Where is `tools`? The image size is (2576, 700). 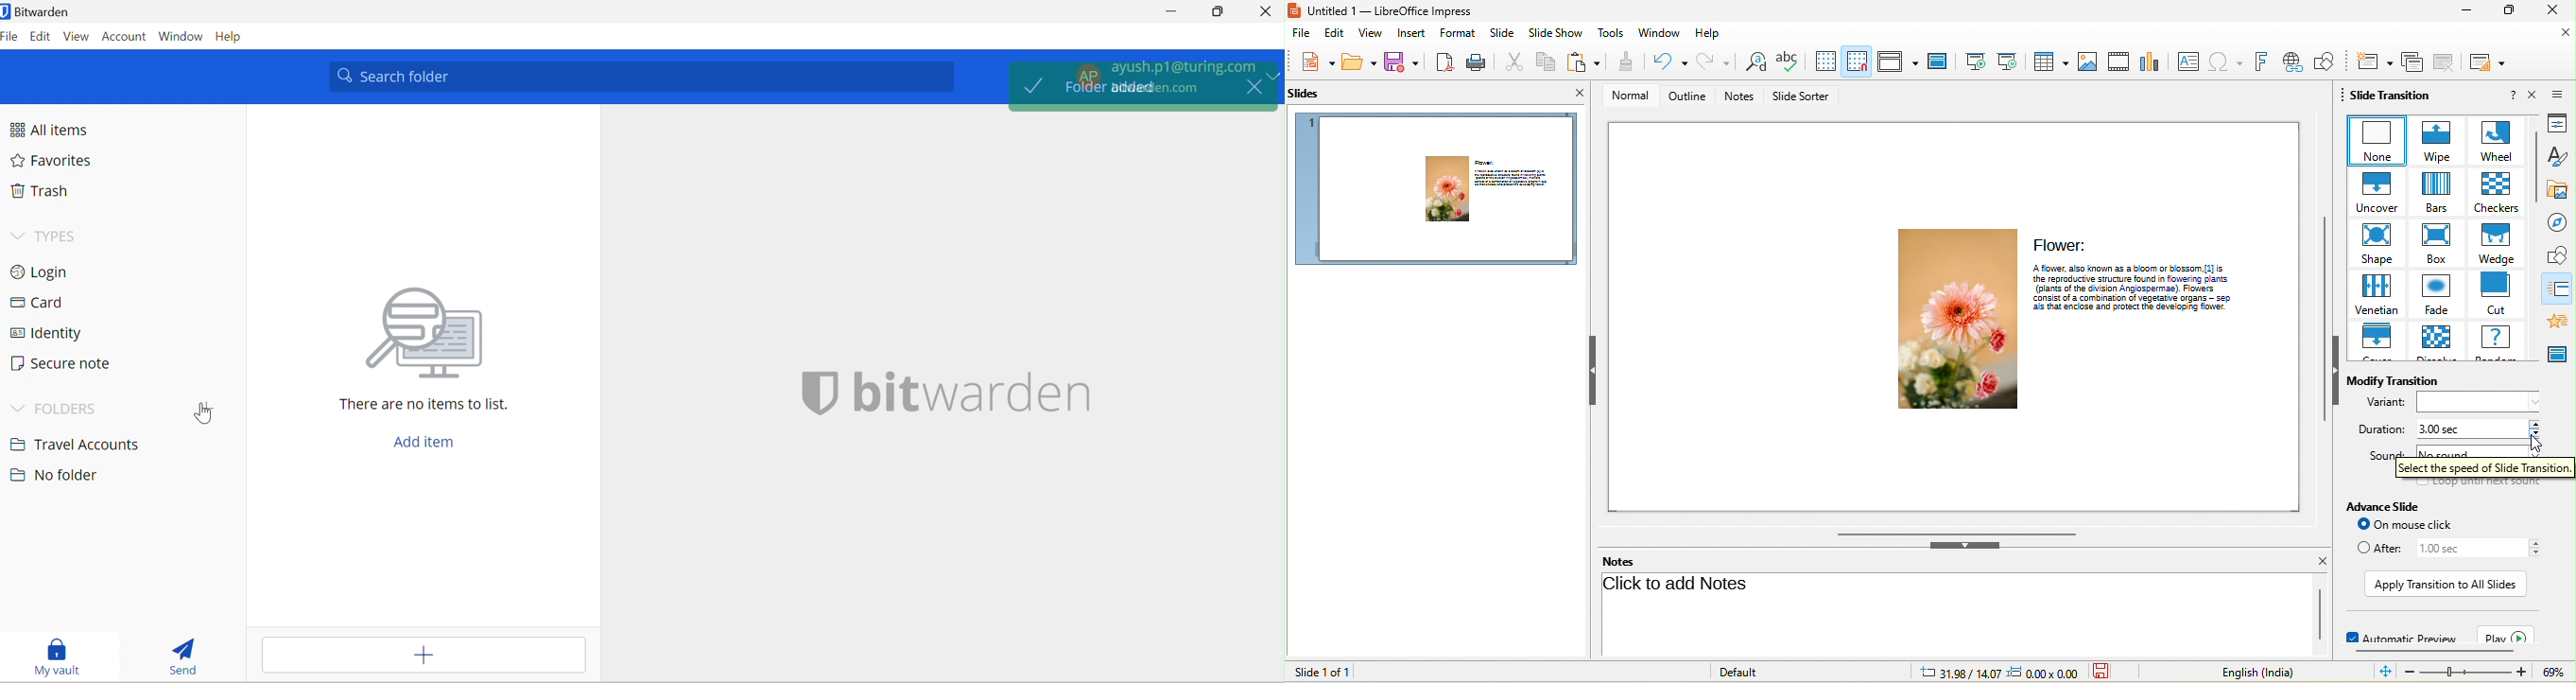 tools is located at coordinates (1610, 32).